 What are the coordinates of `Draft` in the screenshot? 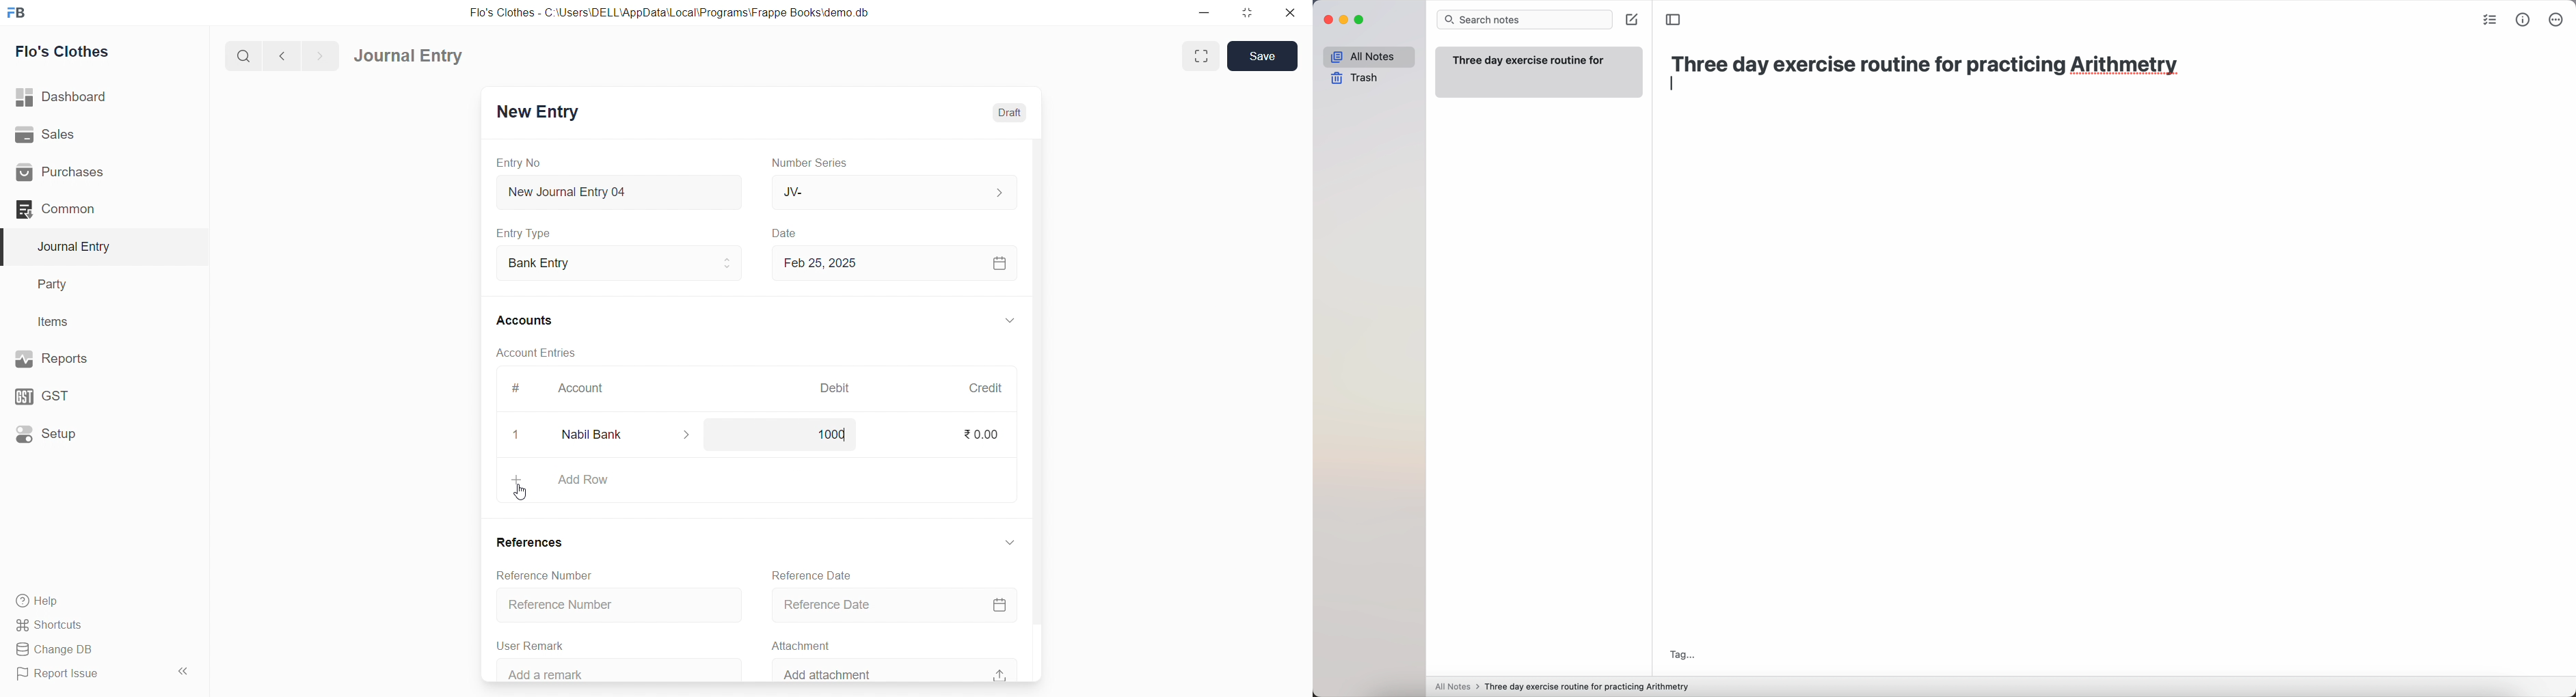 It's located at (1001, 113).